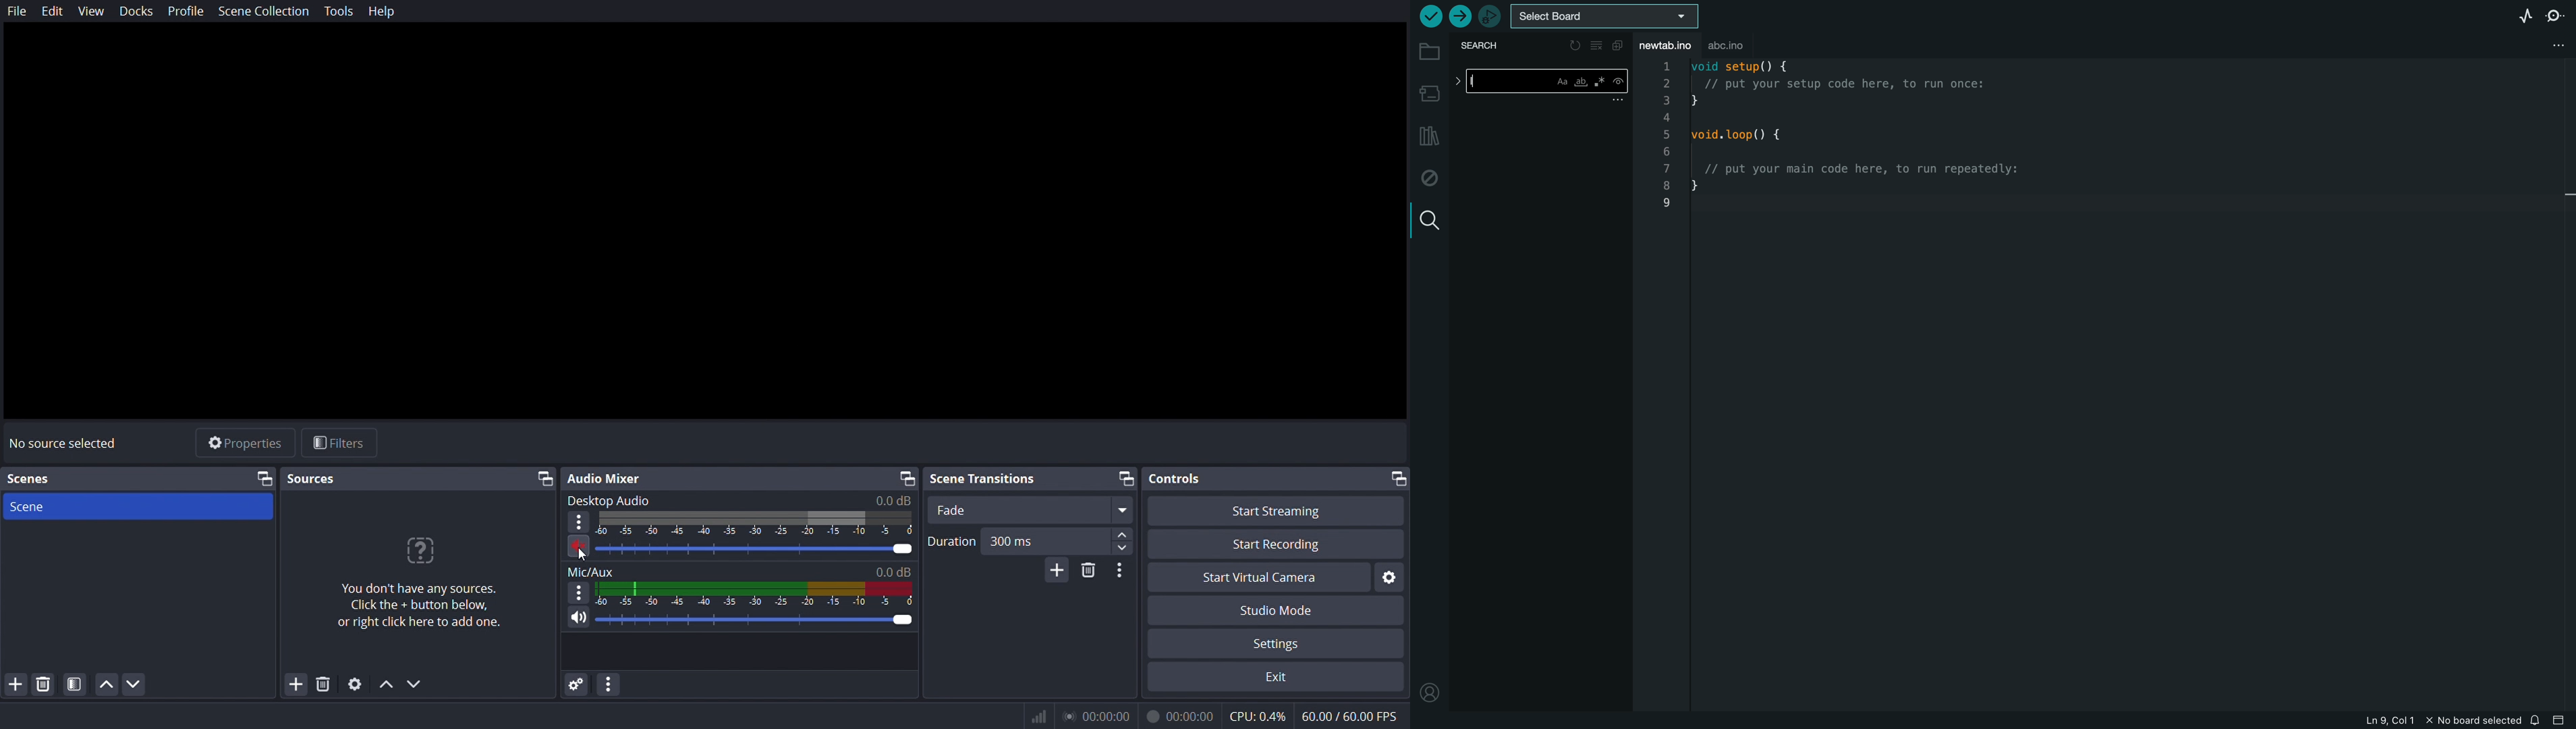 Image resolution: width=2576 pixels, height=756 pixels. I want to click on properties, so click(245, 446).